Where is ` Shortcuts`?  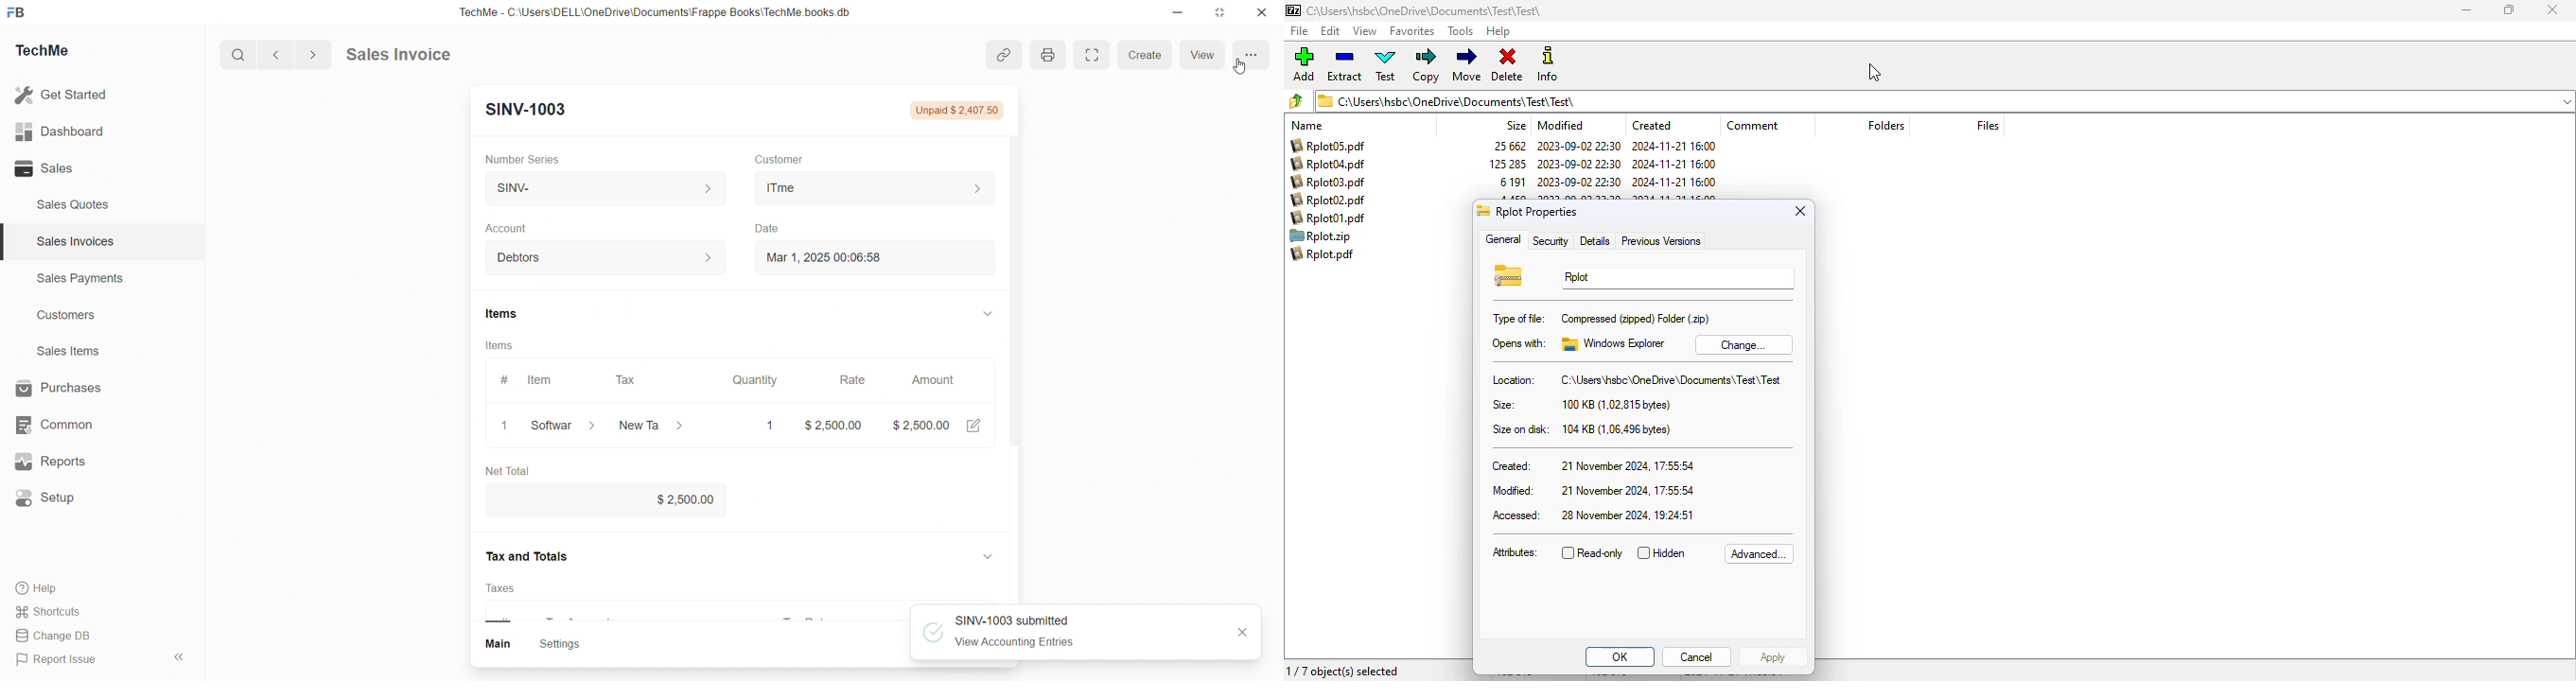  Shortcuts is located at coordinates (54, 613).